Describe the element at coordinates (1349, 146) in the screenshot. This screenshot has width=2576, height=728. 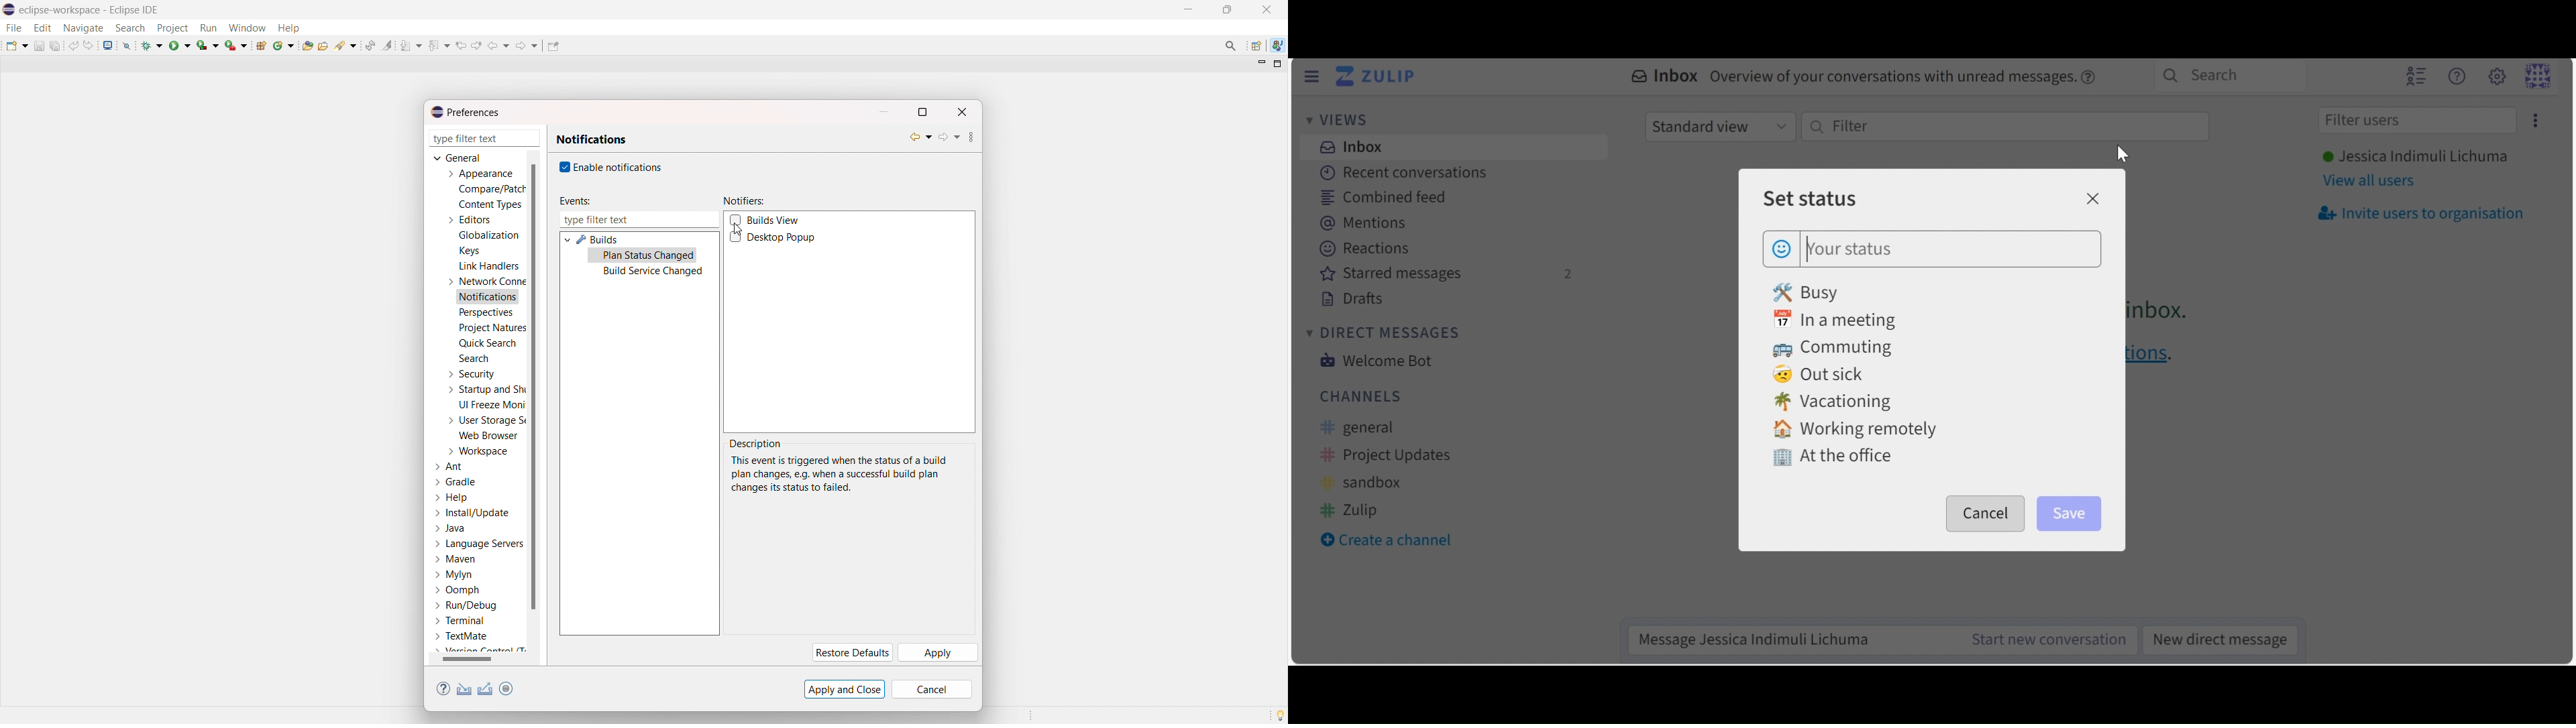
I see `Inbox` at that location.